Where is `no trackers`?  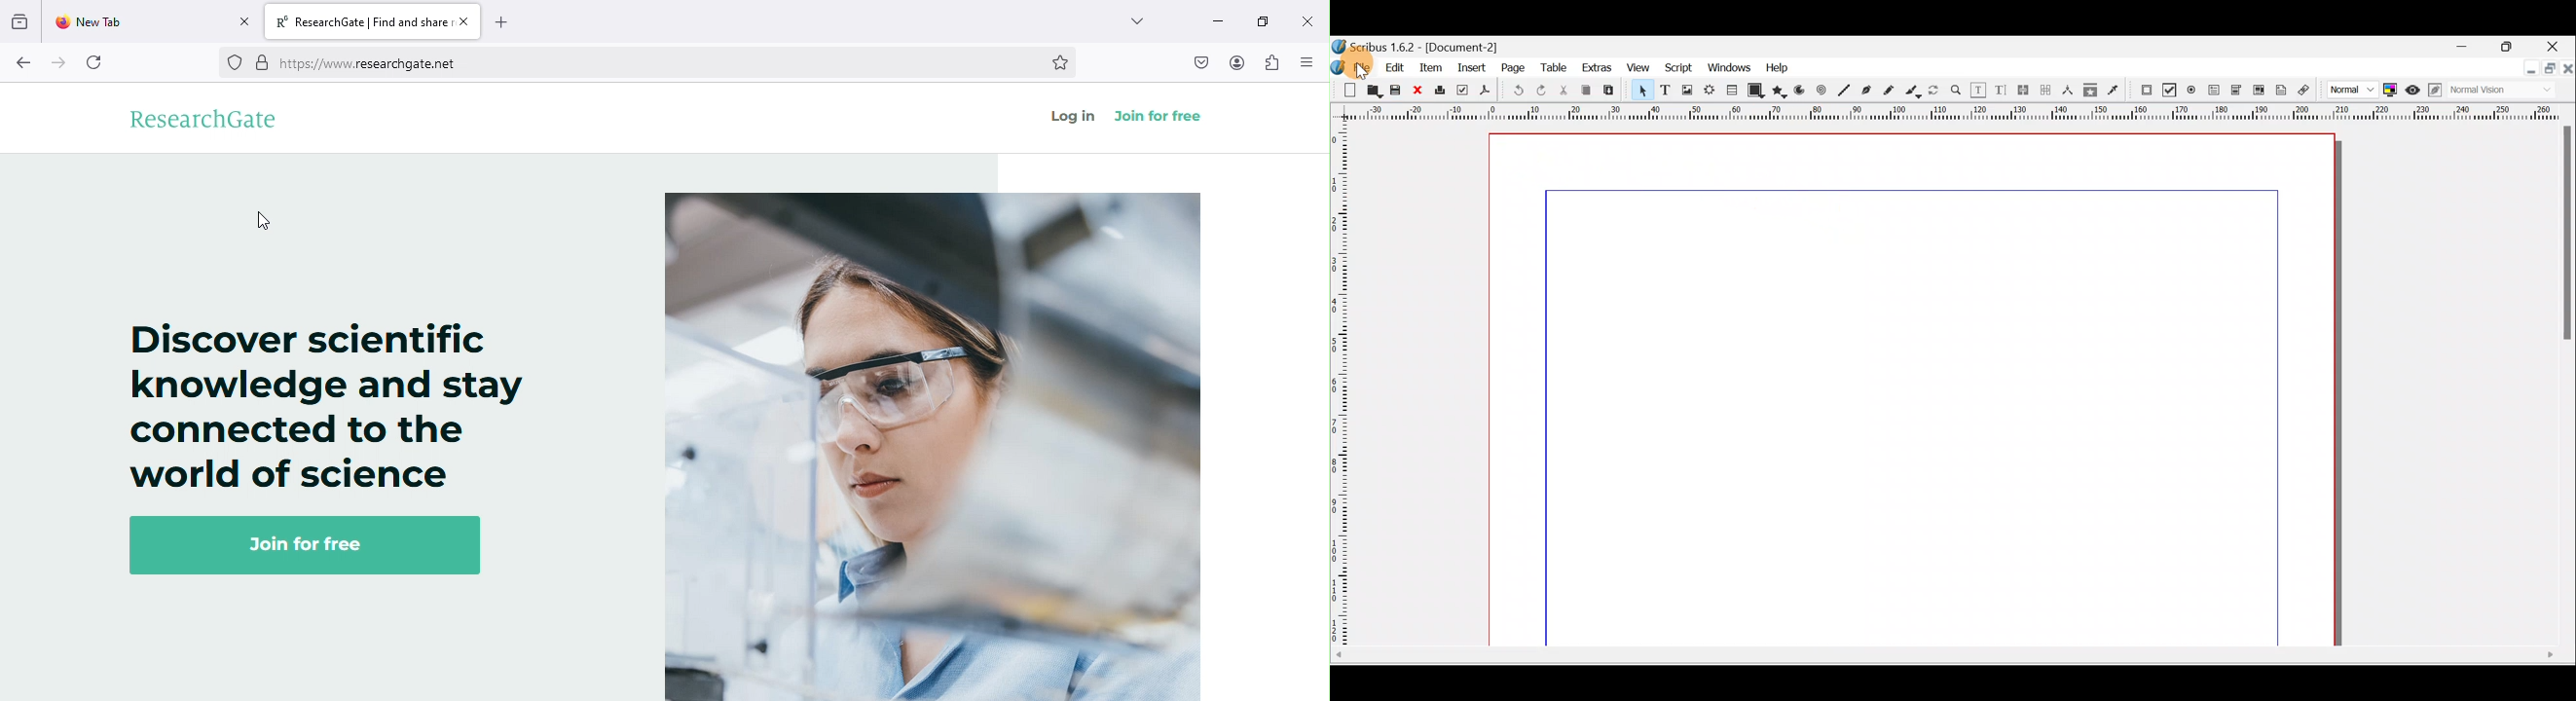
no trackers is located at coordinates (236, 62).